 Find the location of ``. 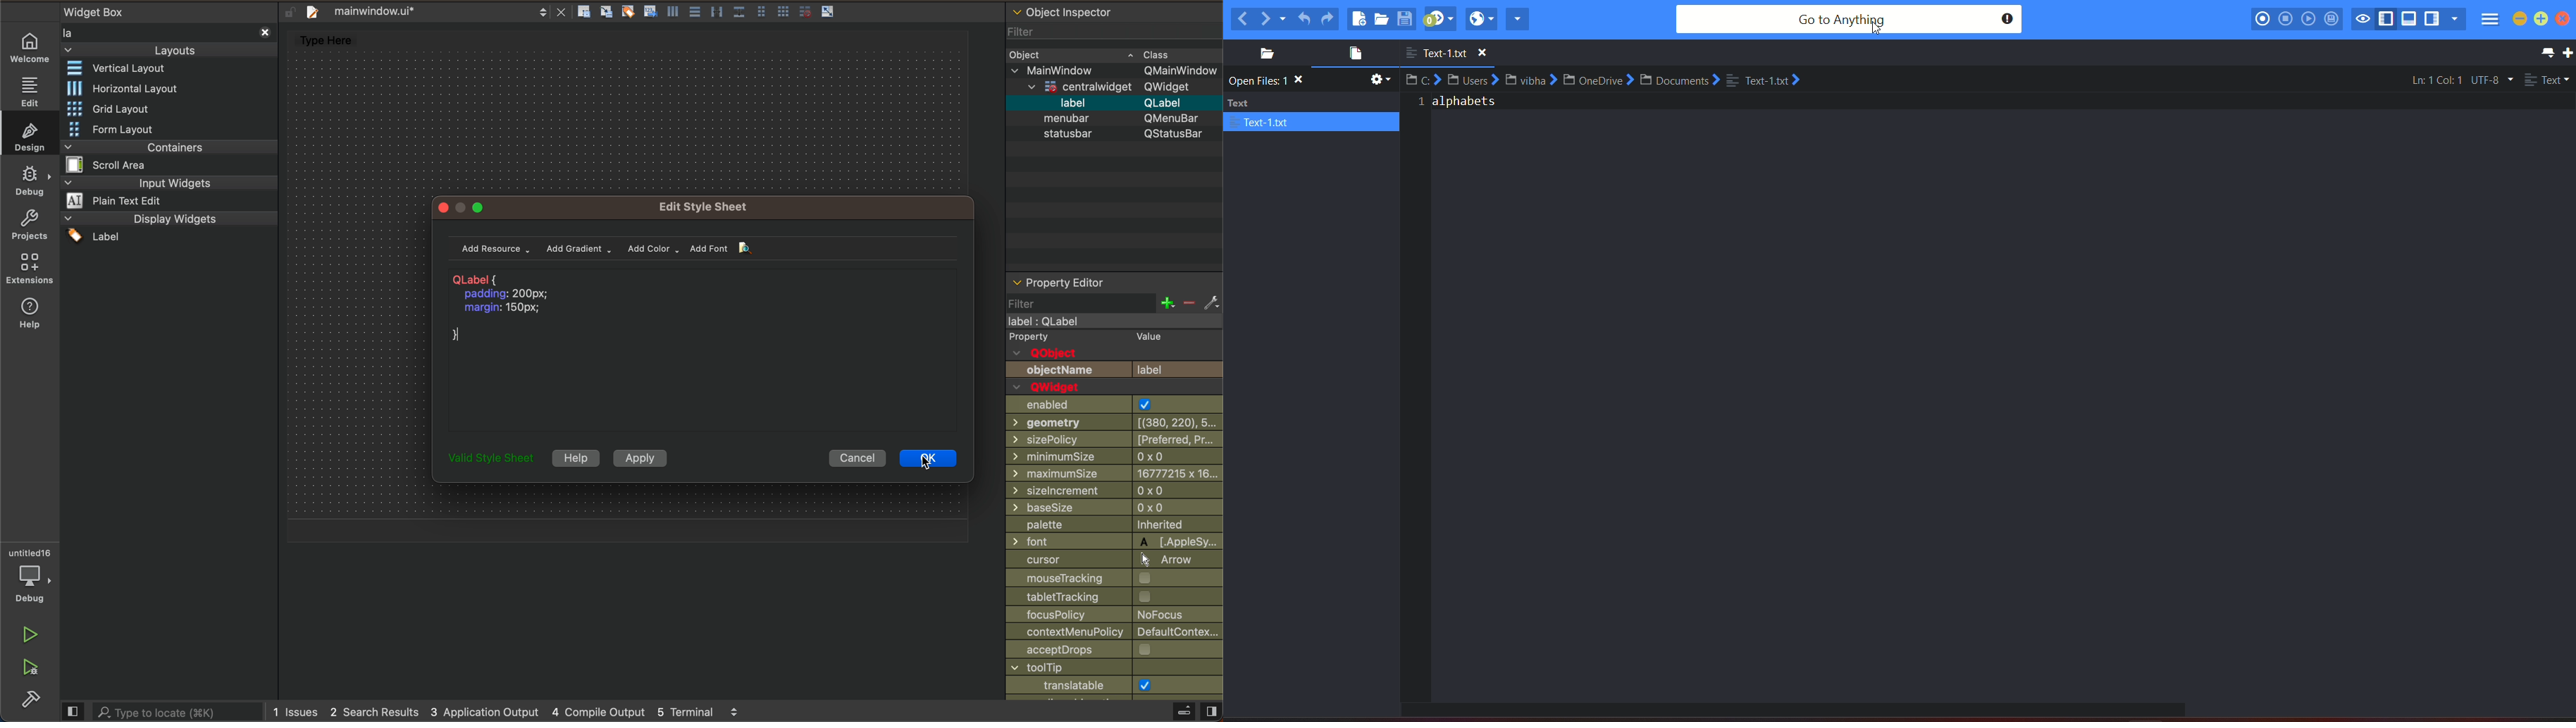

 is located at coordinates (1112, 424).